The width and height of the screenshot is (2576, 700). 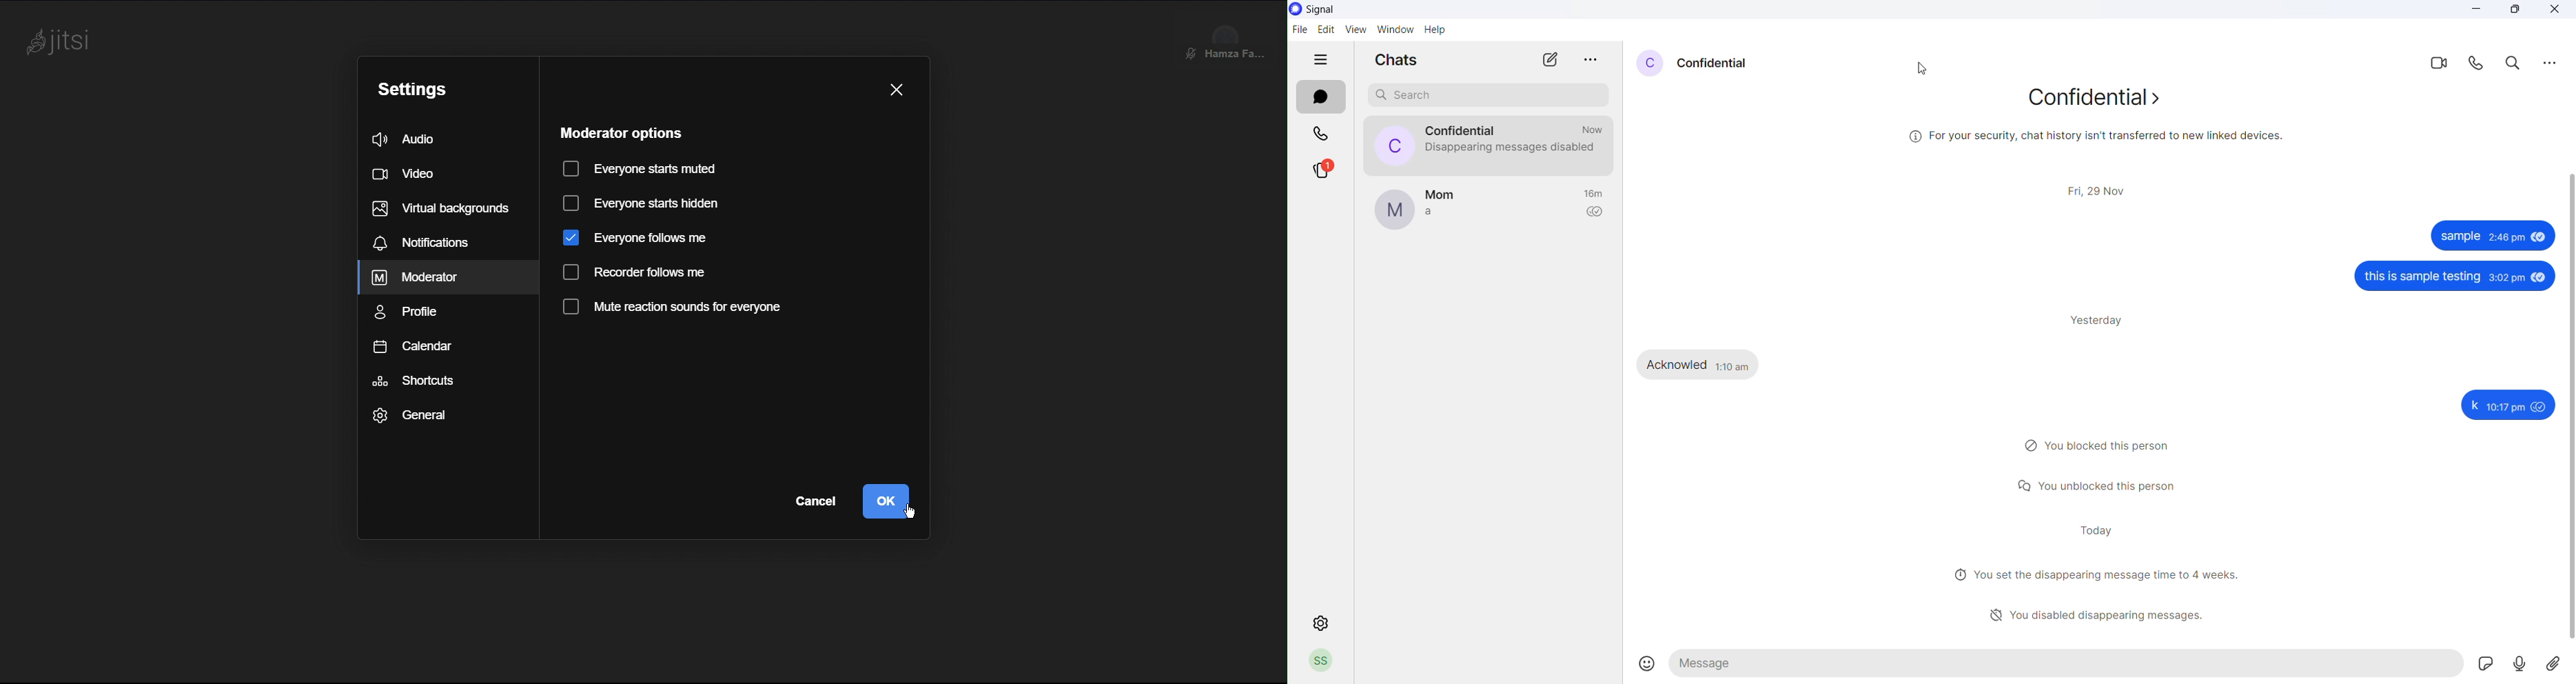 What do you see at coordinates (1322, 11) in the screenshot?
I see `application name and logo` at bounding box center [1322, 11].